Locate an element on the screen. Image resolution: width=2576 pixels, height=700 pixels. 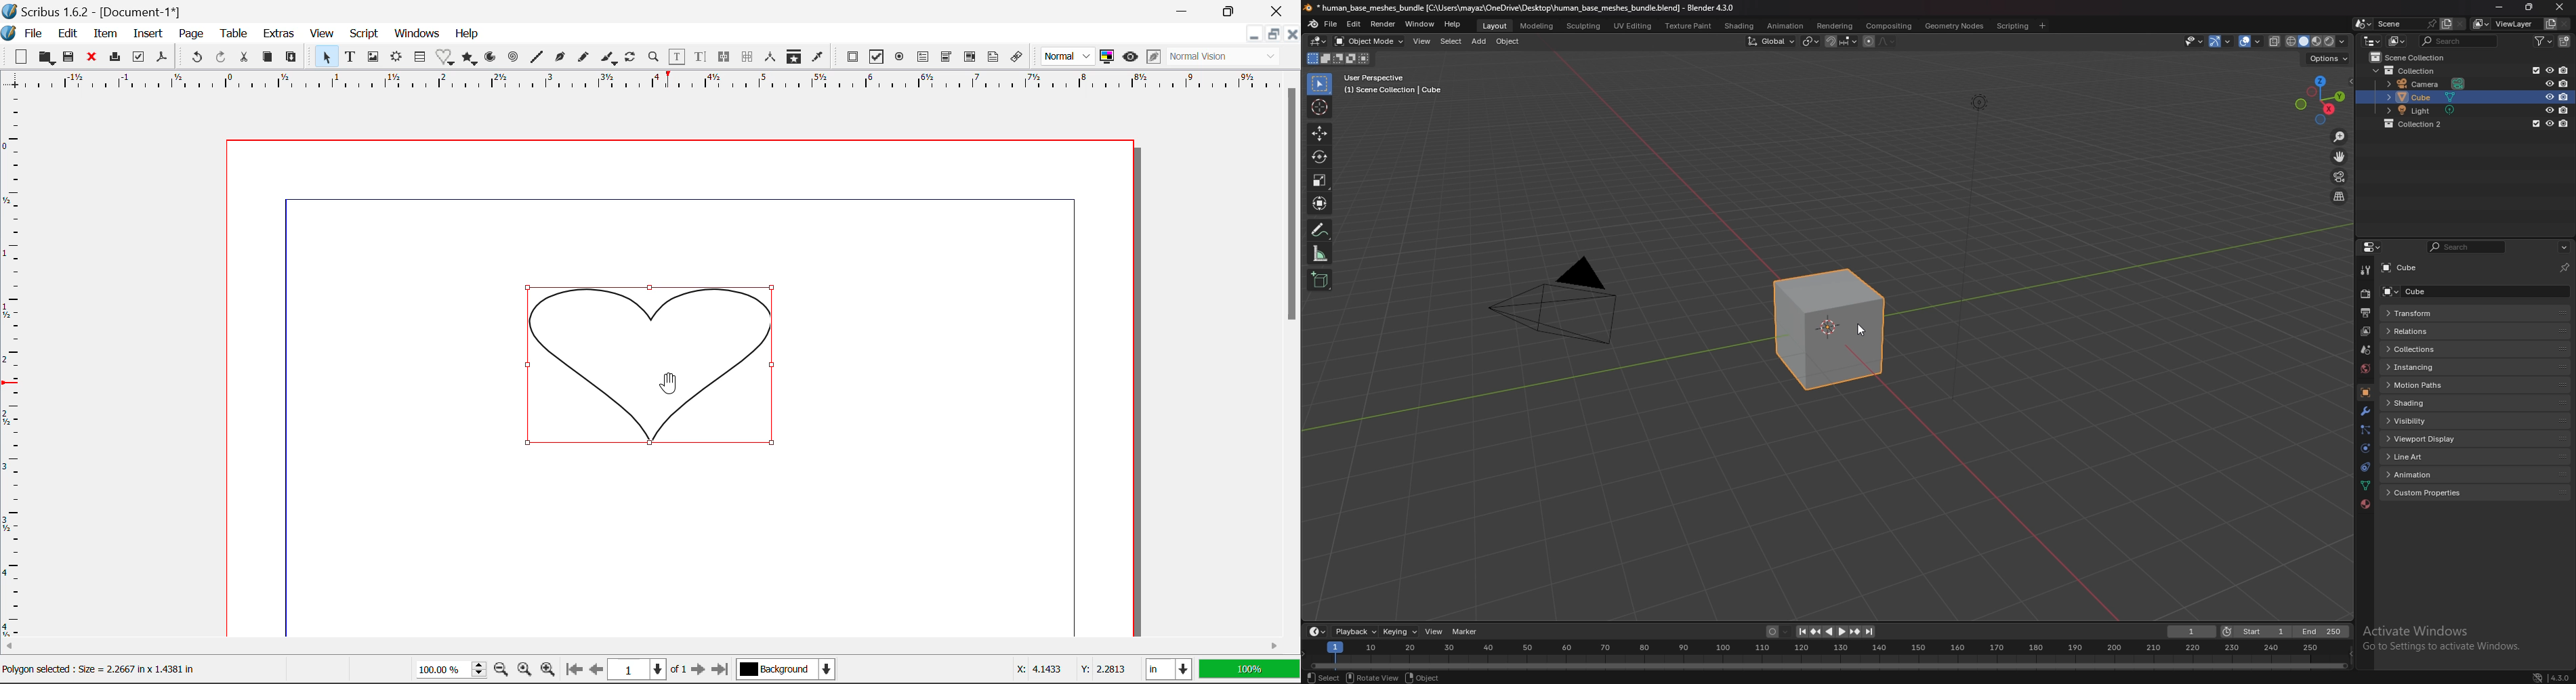
Link Annotation is located at coordinates (1017, 58).